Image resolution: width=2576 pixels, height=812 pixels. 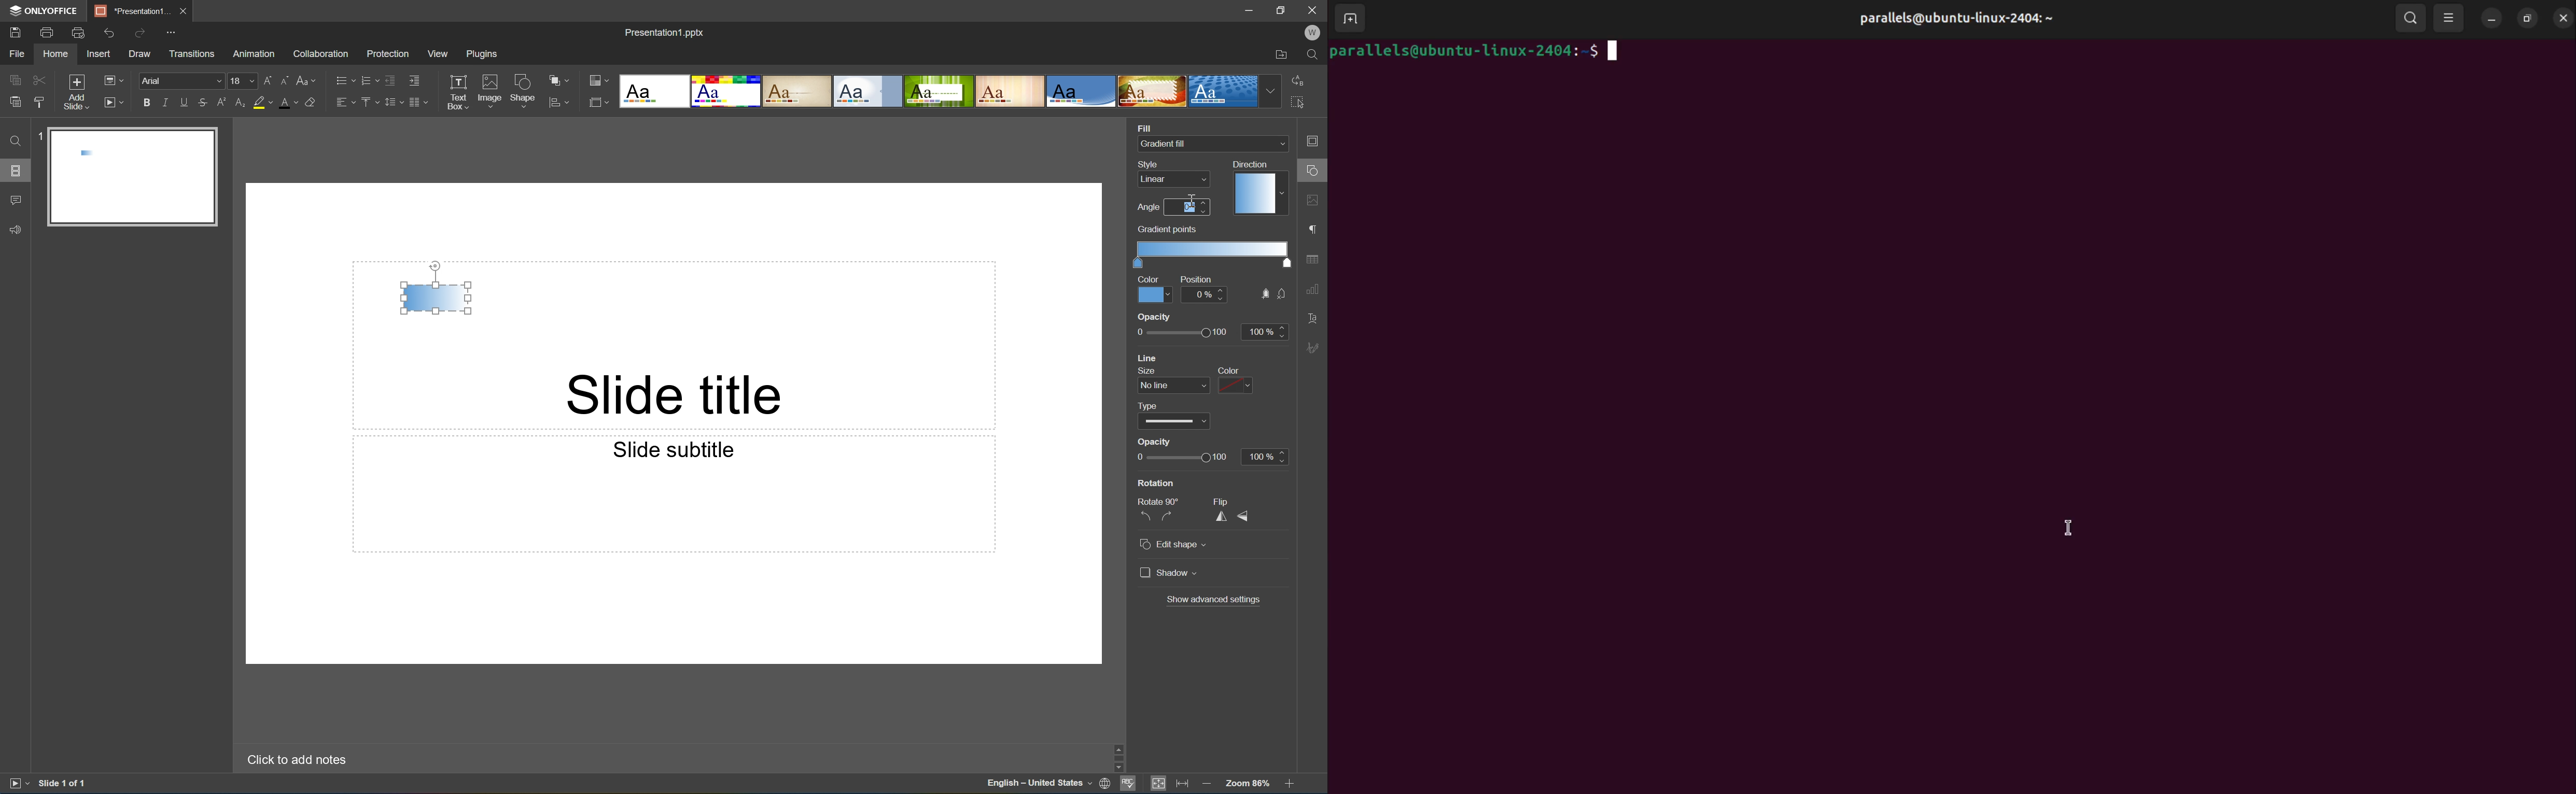 I want to click on parallels@ubuntu-linux-2404:~, so click(x=1965, y=18).